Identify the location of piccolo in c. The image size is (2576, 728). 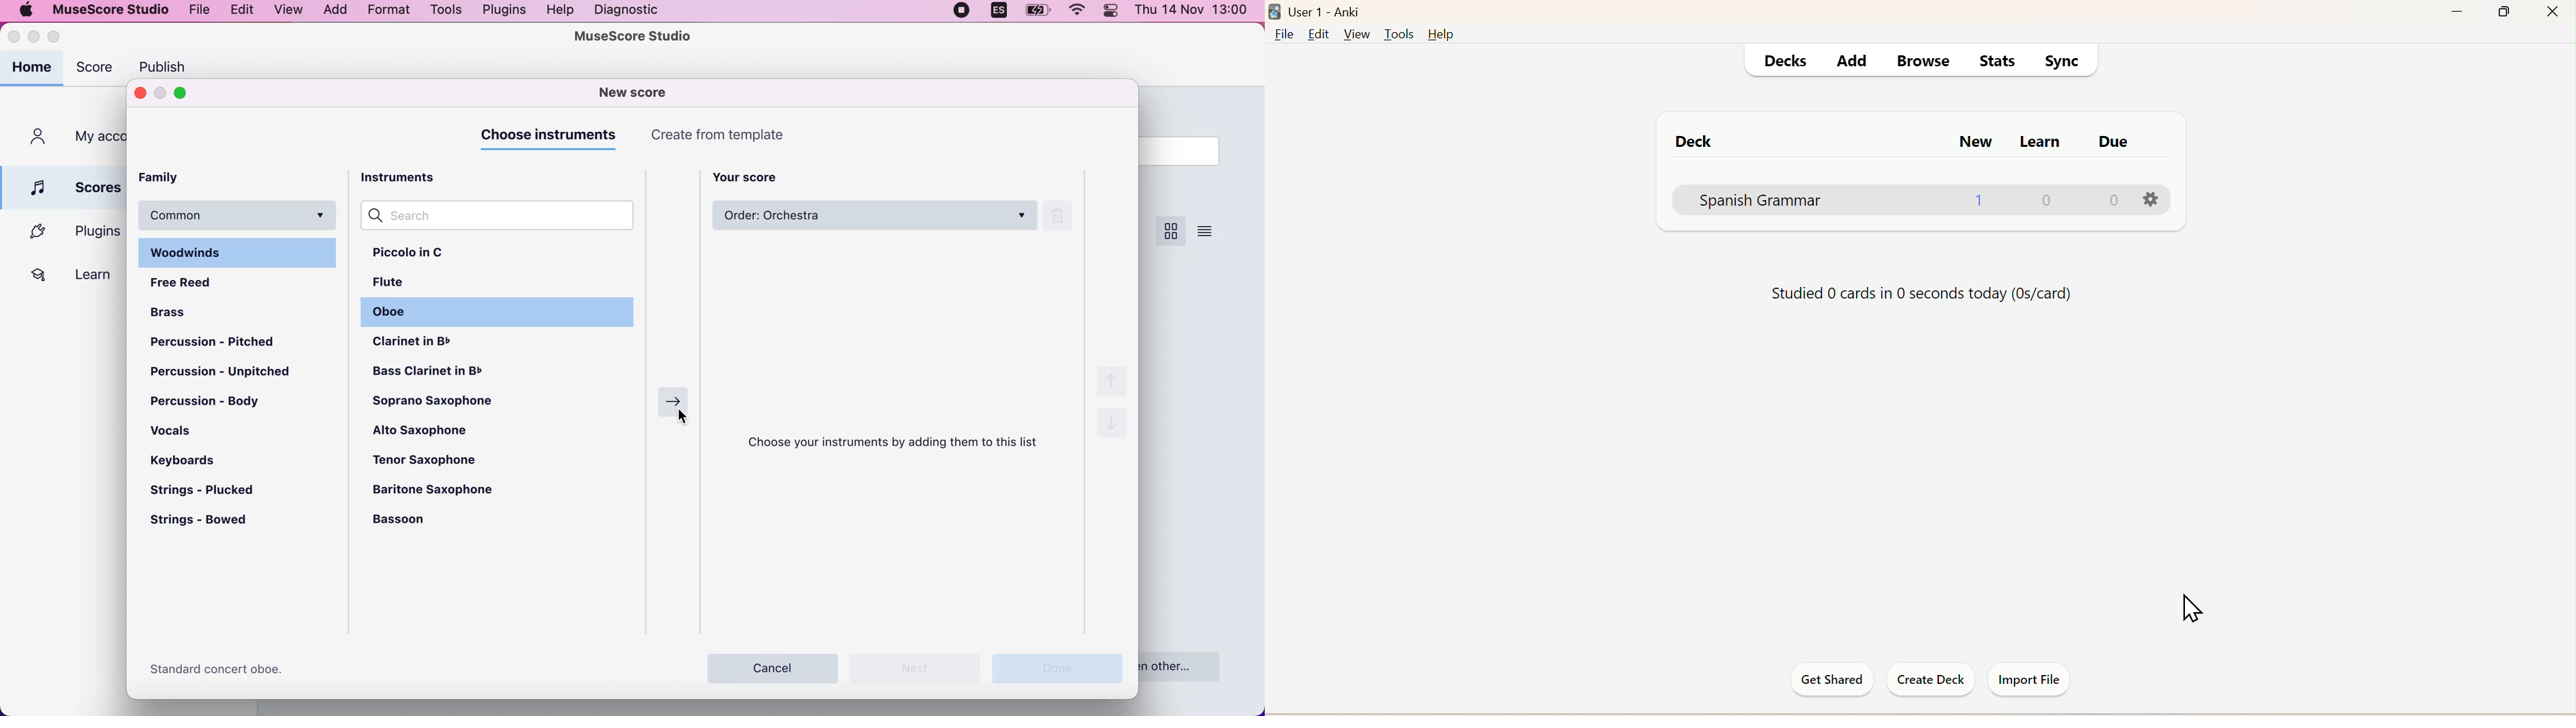
(430, 255).